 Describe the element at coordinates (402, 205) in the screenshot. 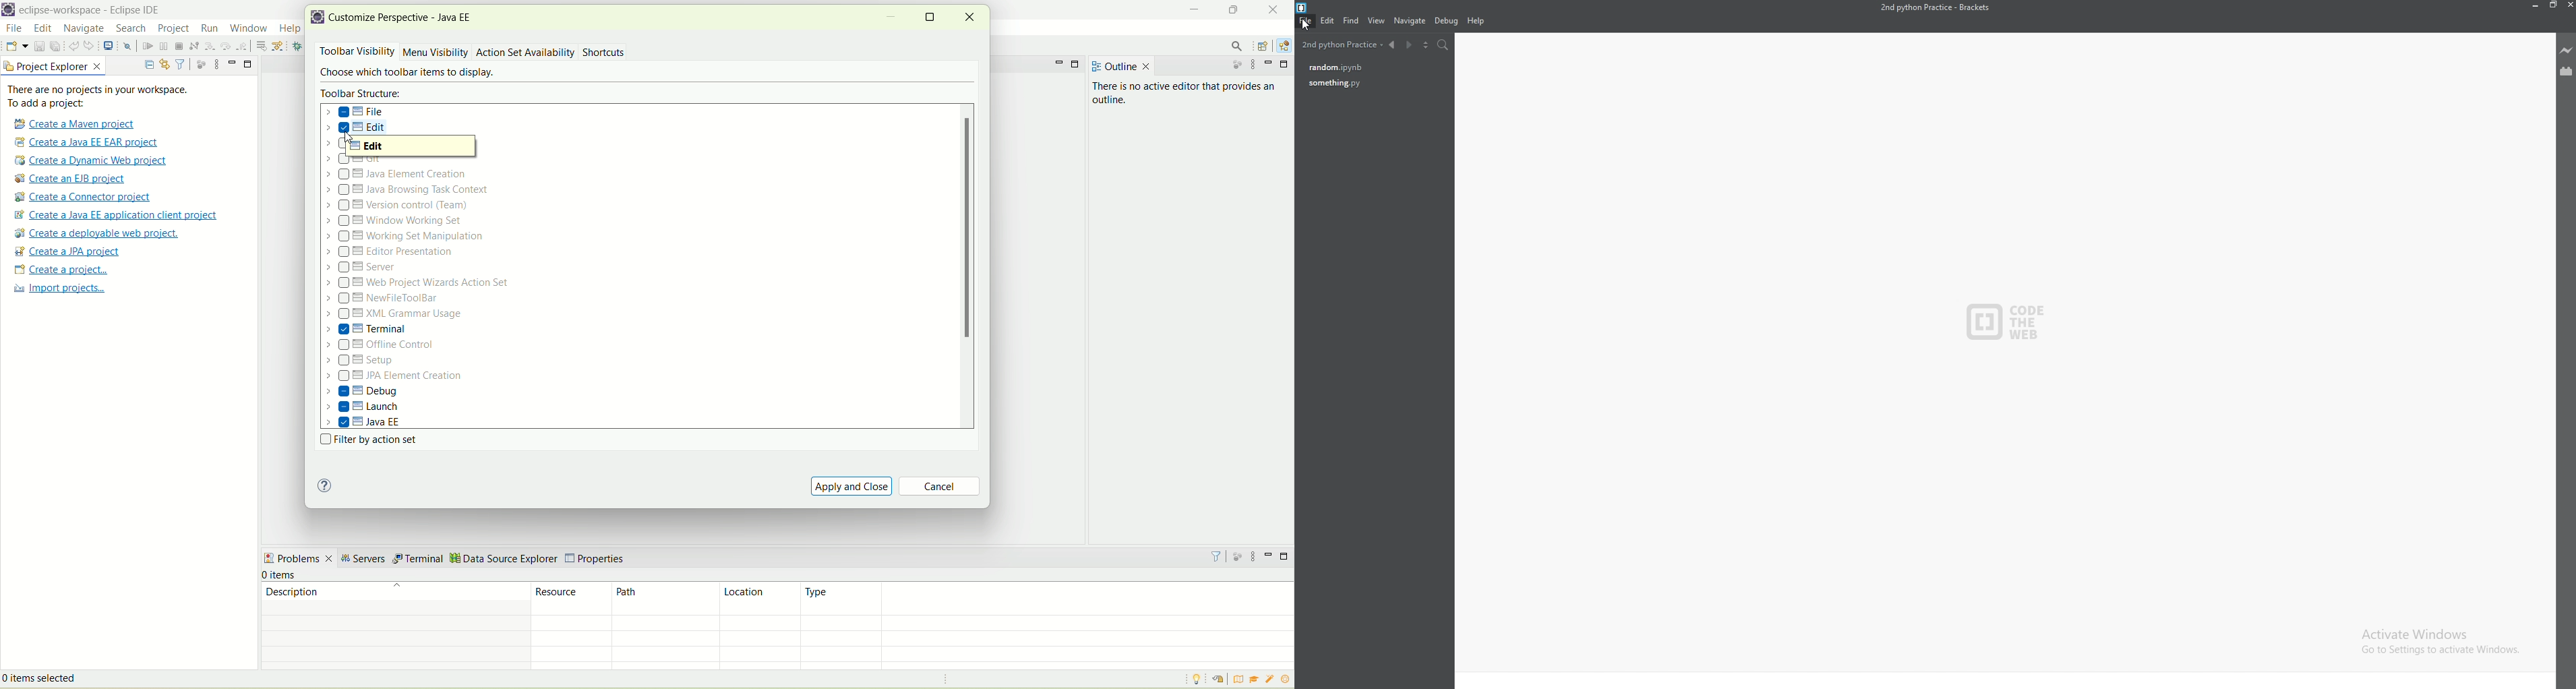

I see `version control` at that location.